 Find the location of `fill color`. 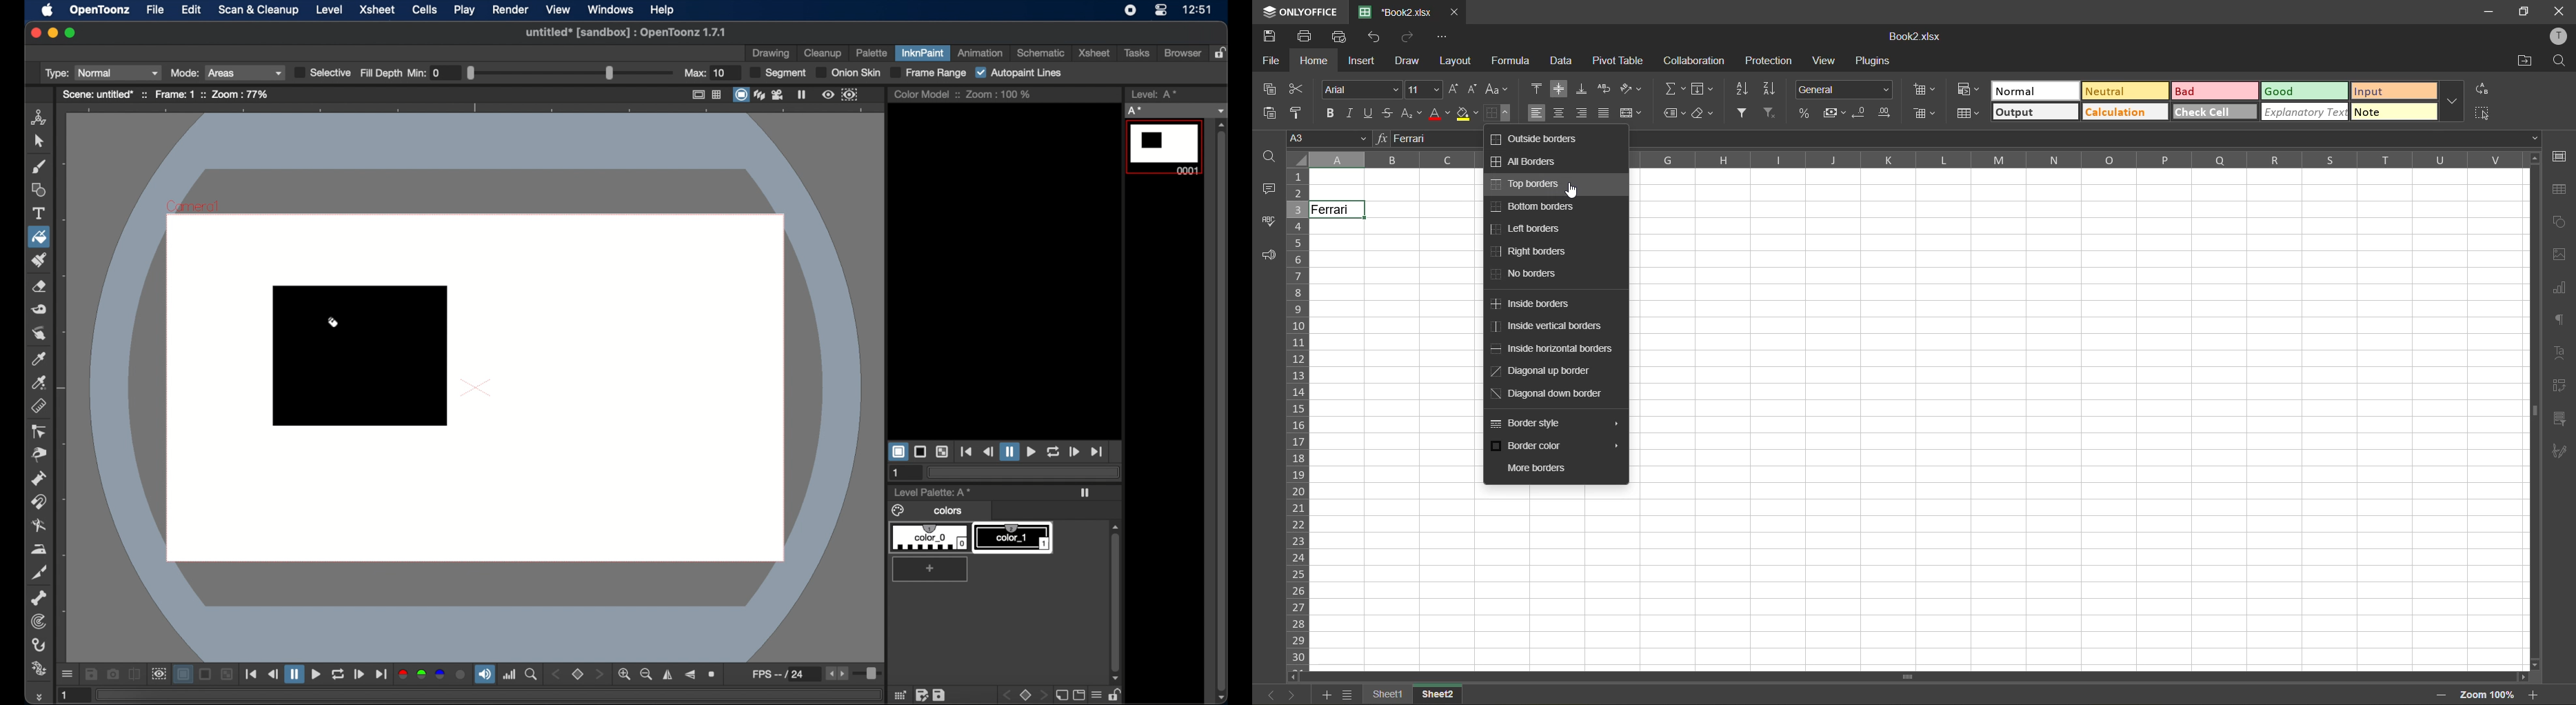

fill color is located at coordinates (1464, 113).